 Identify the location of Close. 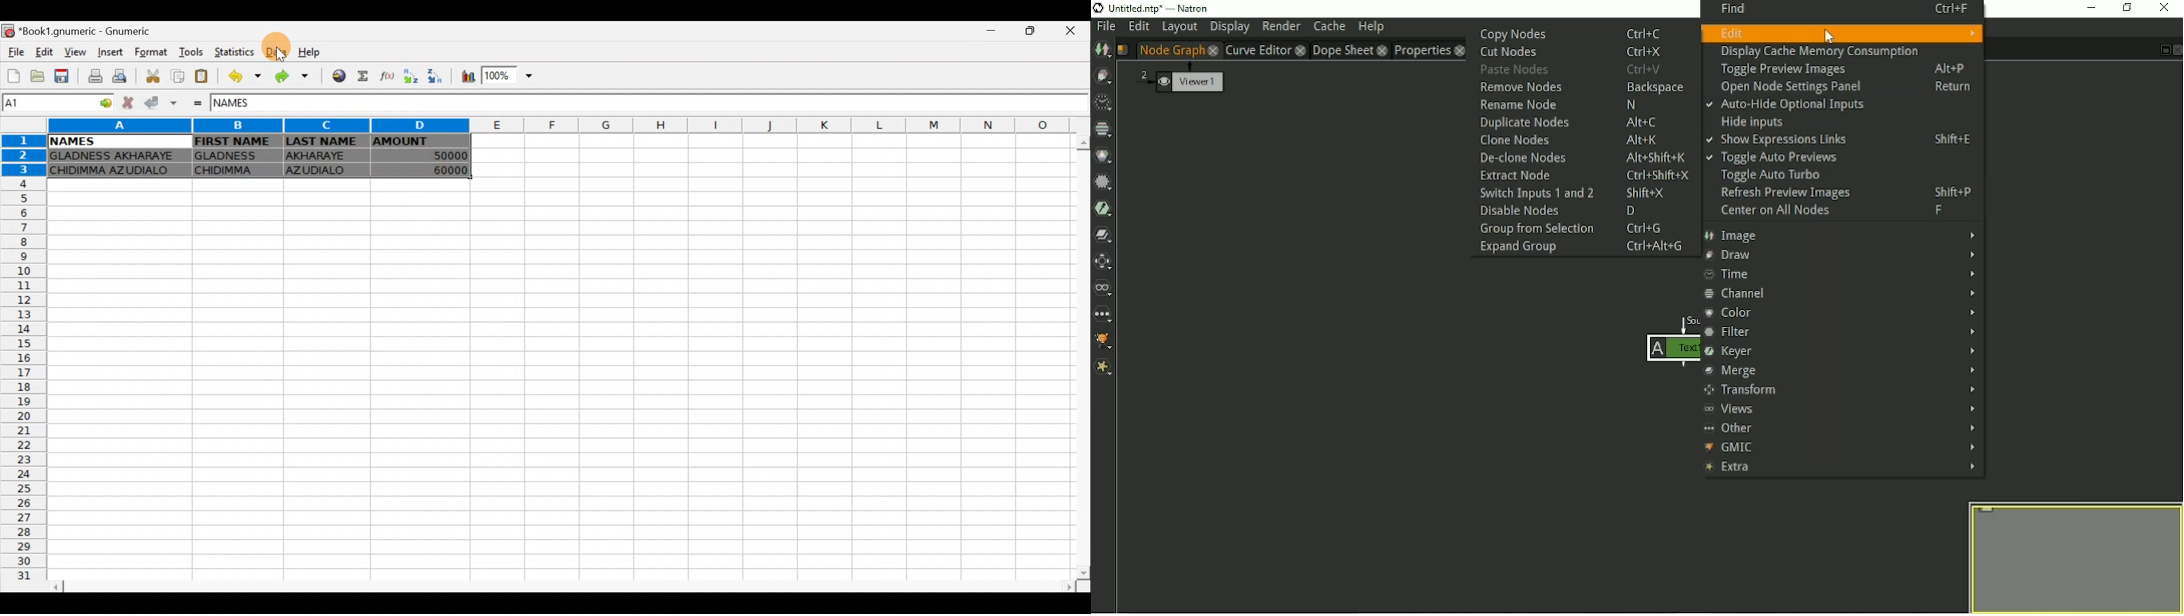
(1075, 31).